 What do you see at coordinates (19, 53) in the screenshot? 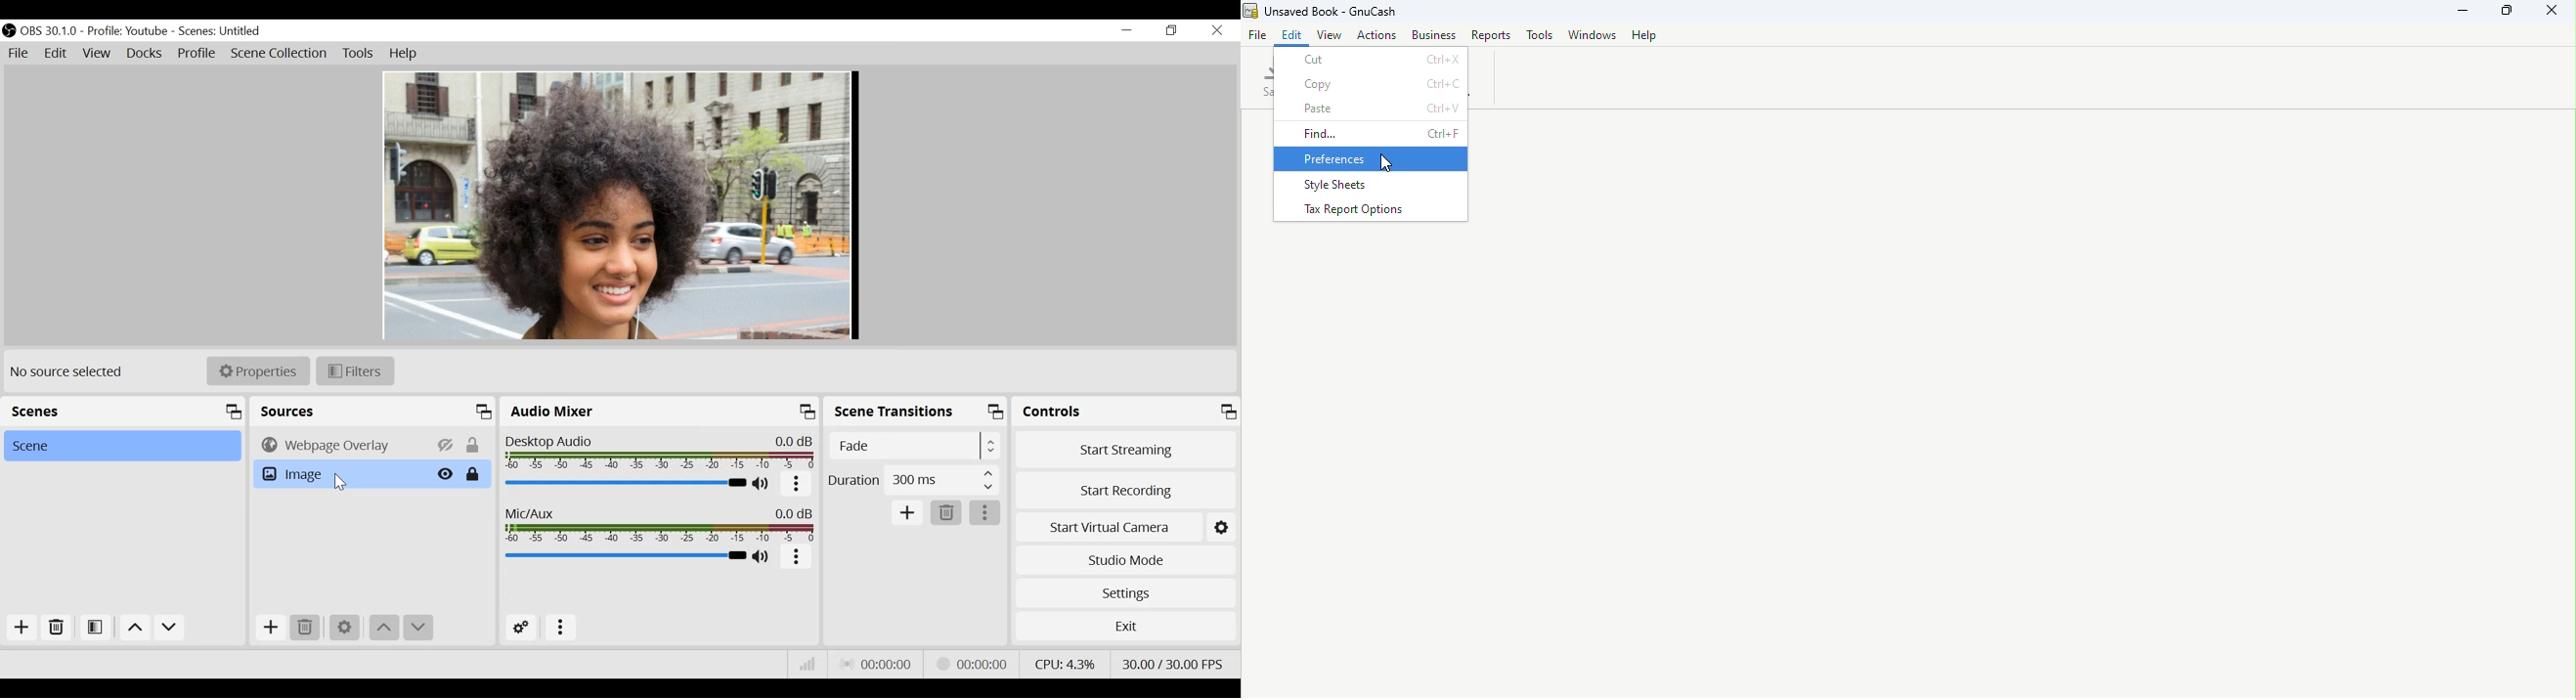
I see `File` at bounding box center [19, 53].